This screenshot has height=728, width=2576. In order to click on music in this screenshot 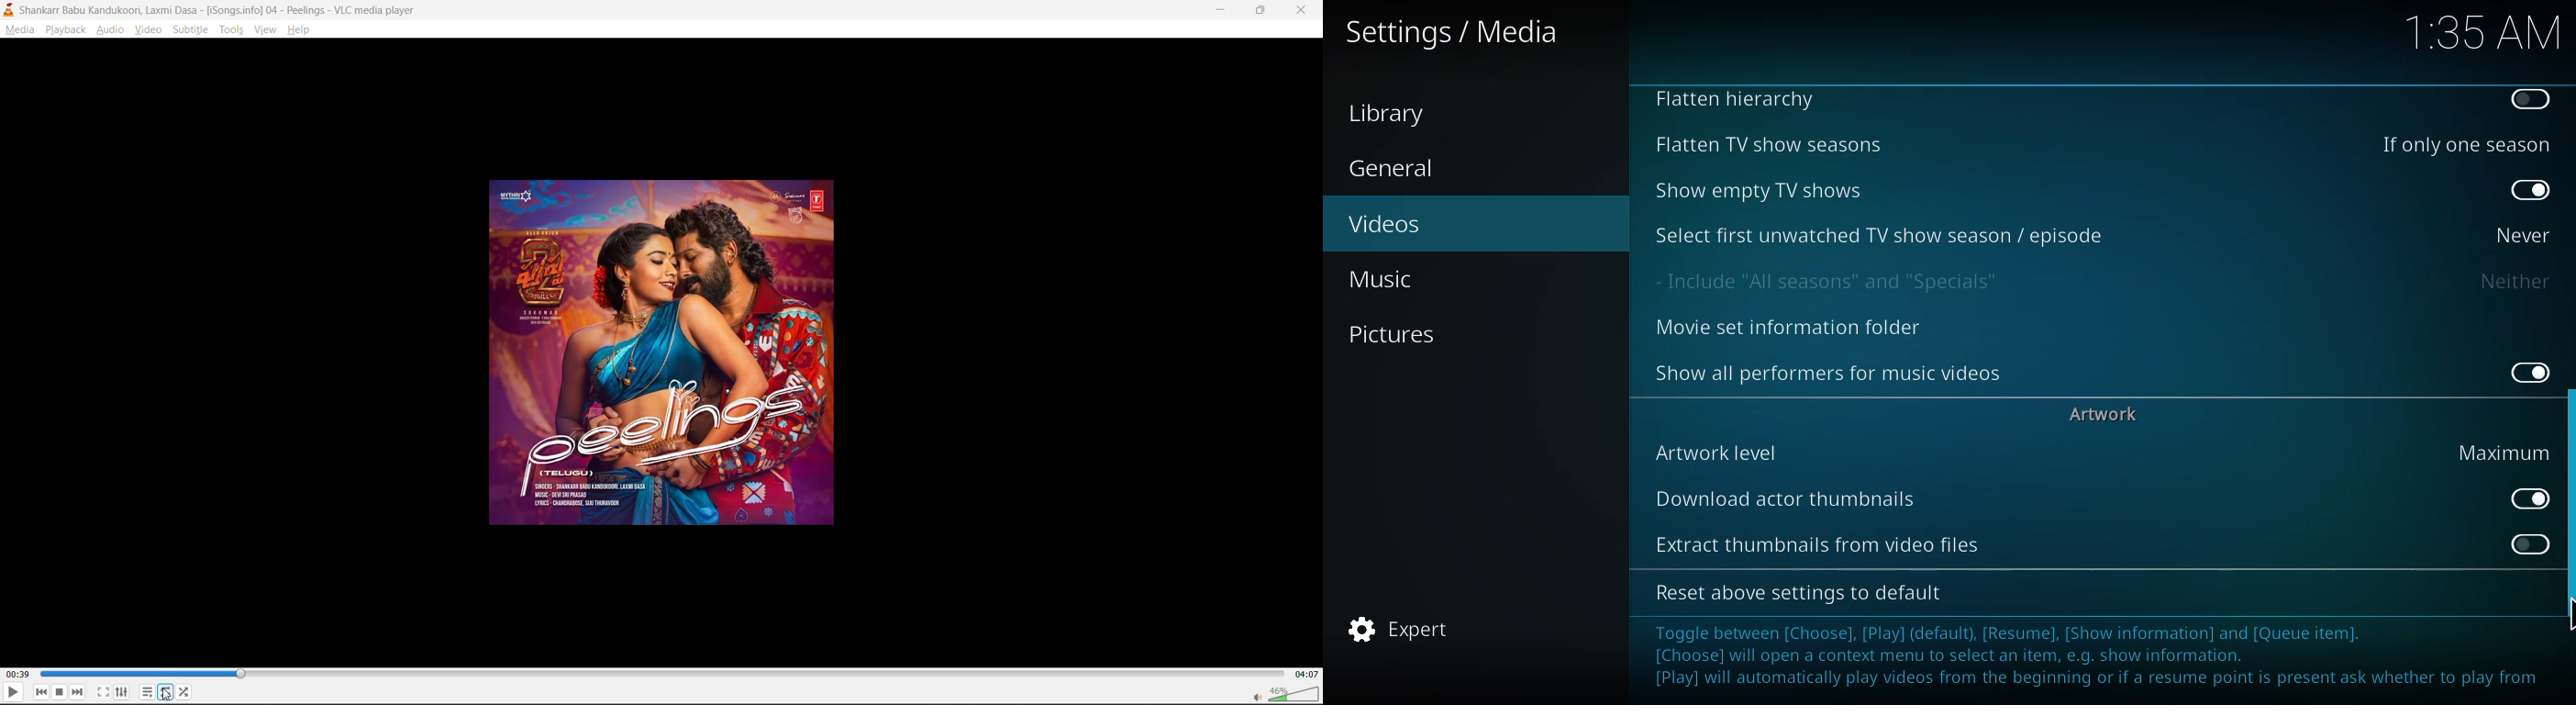, I will do `click(1388, 278)`.